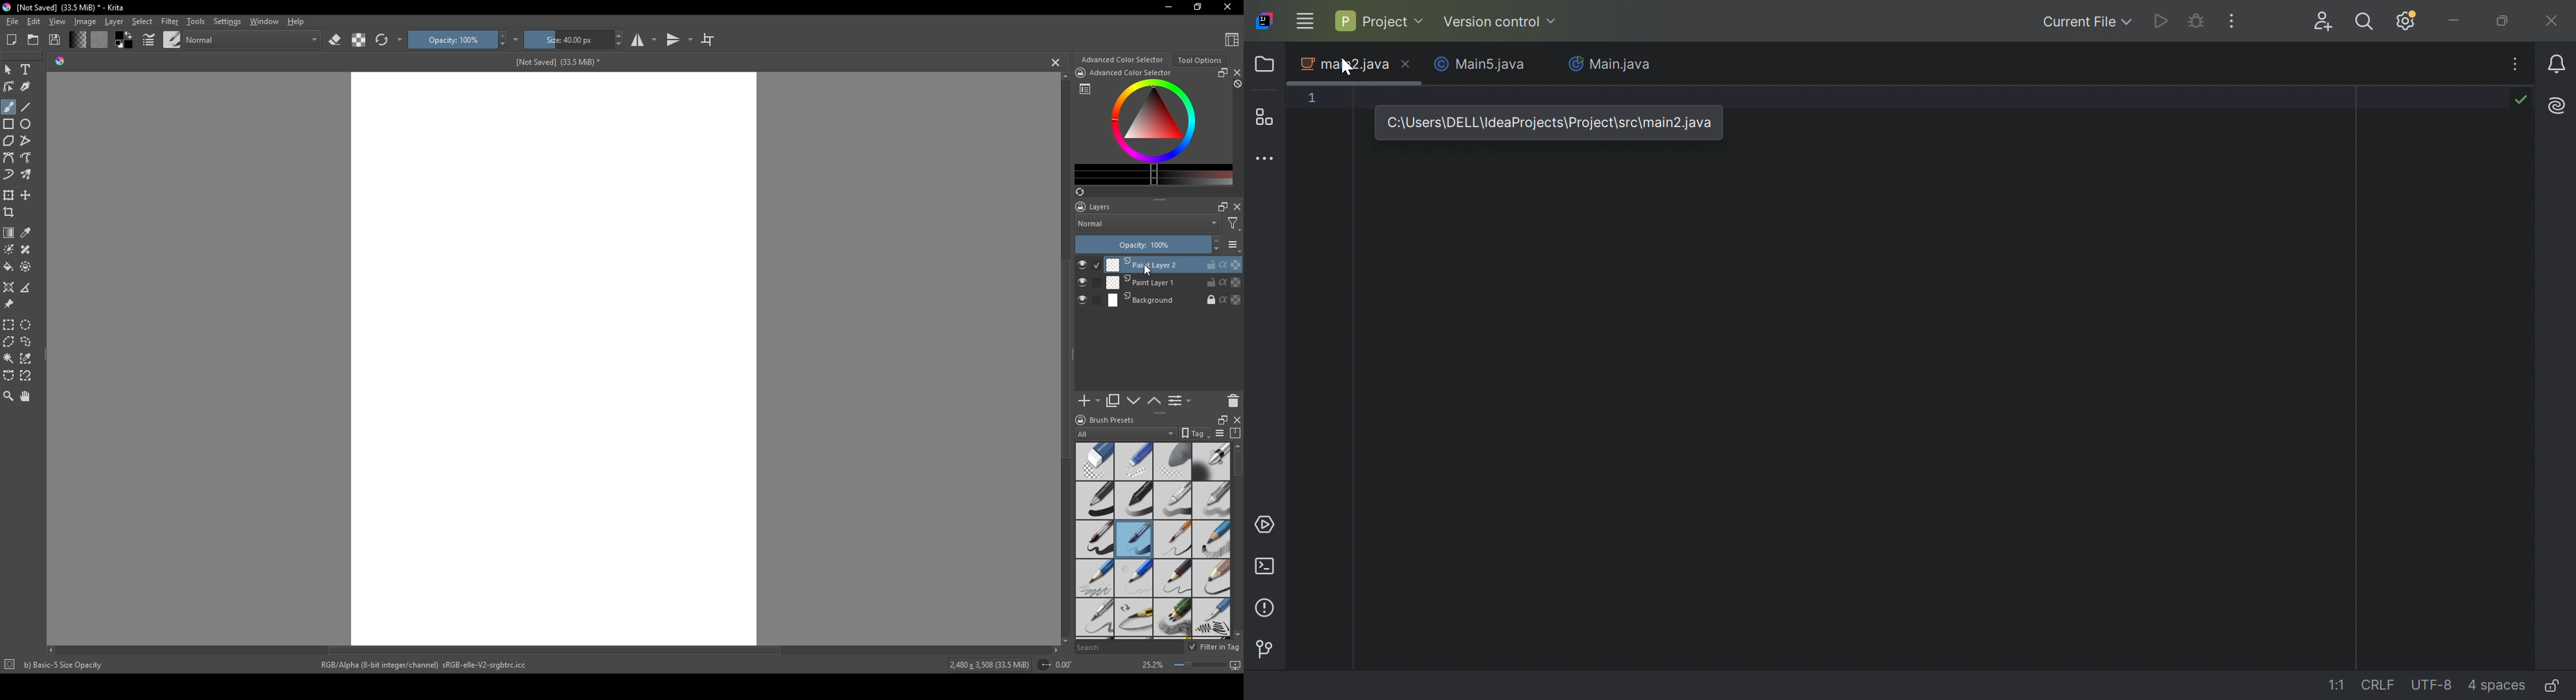 The height and width of the screenshot is (700, 2576). I want to click on refresh, so click(1079, 192).